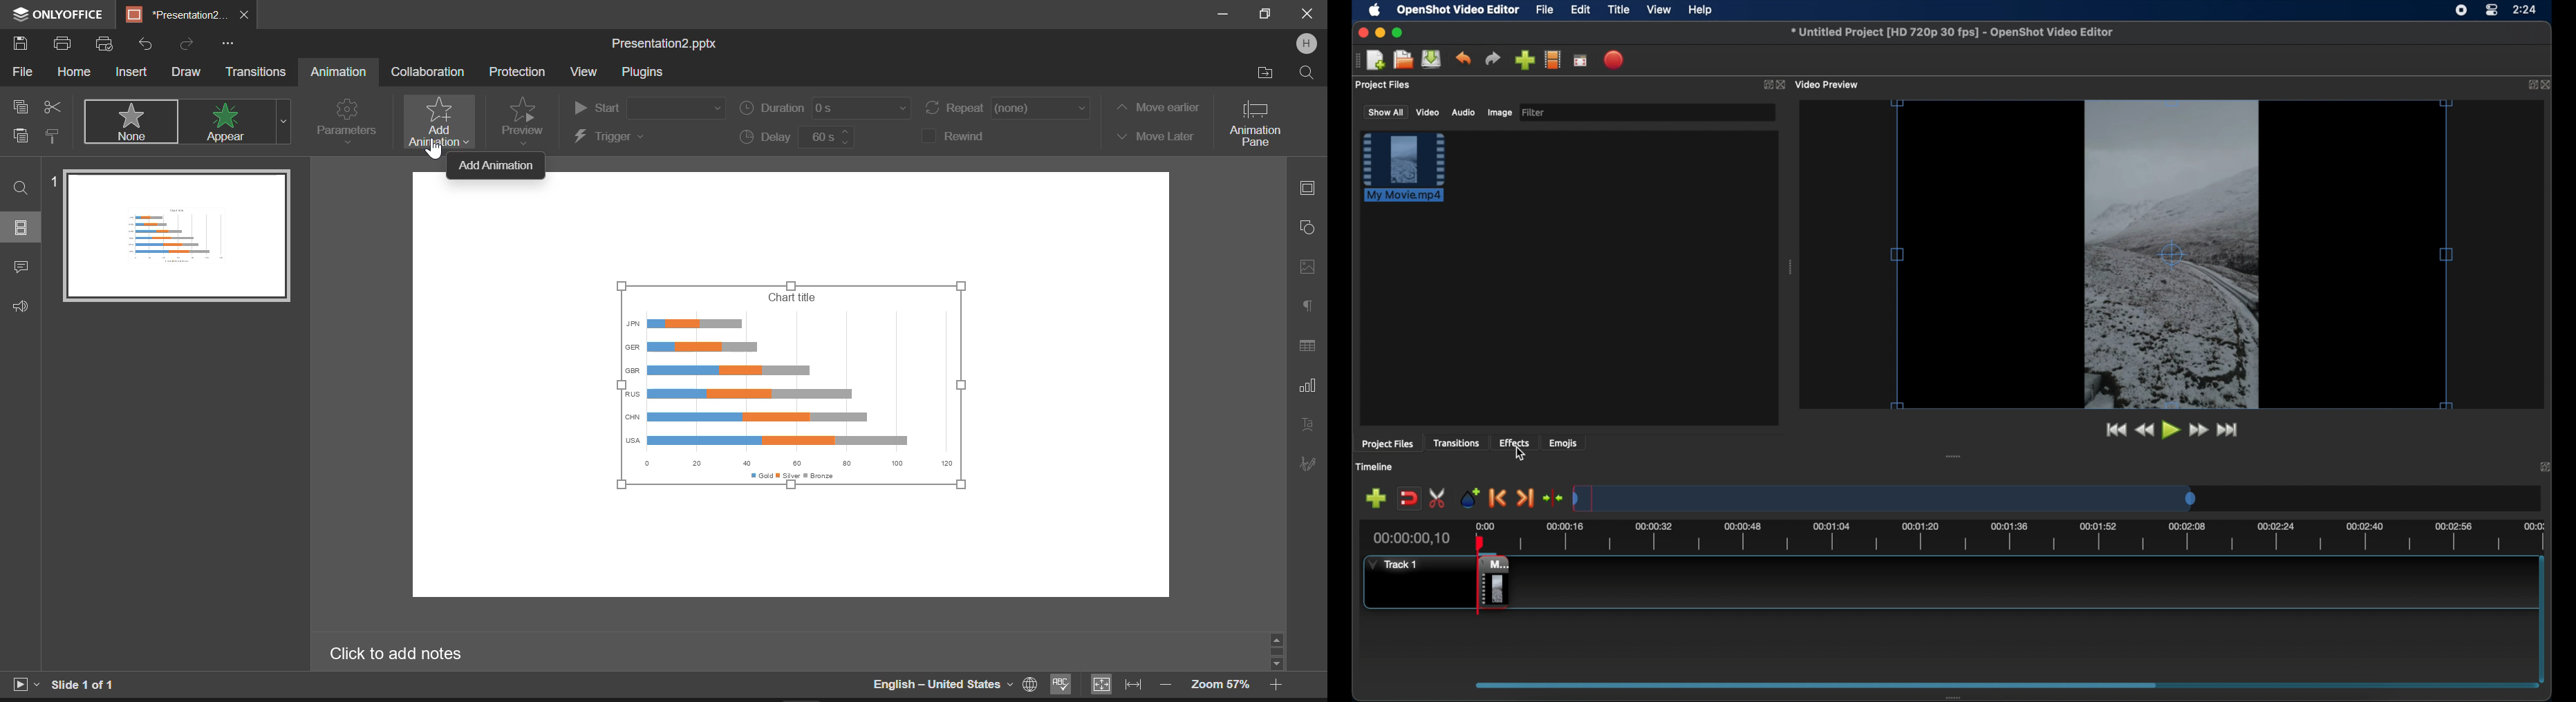 This screenshot has width=2576, height=728. I want to click on *Presentation2.pptx, so click(176, 15).